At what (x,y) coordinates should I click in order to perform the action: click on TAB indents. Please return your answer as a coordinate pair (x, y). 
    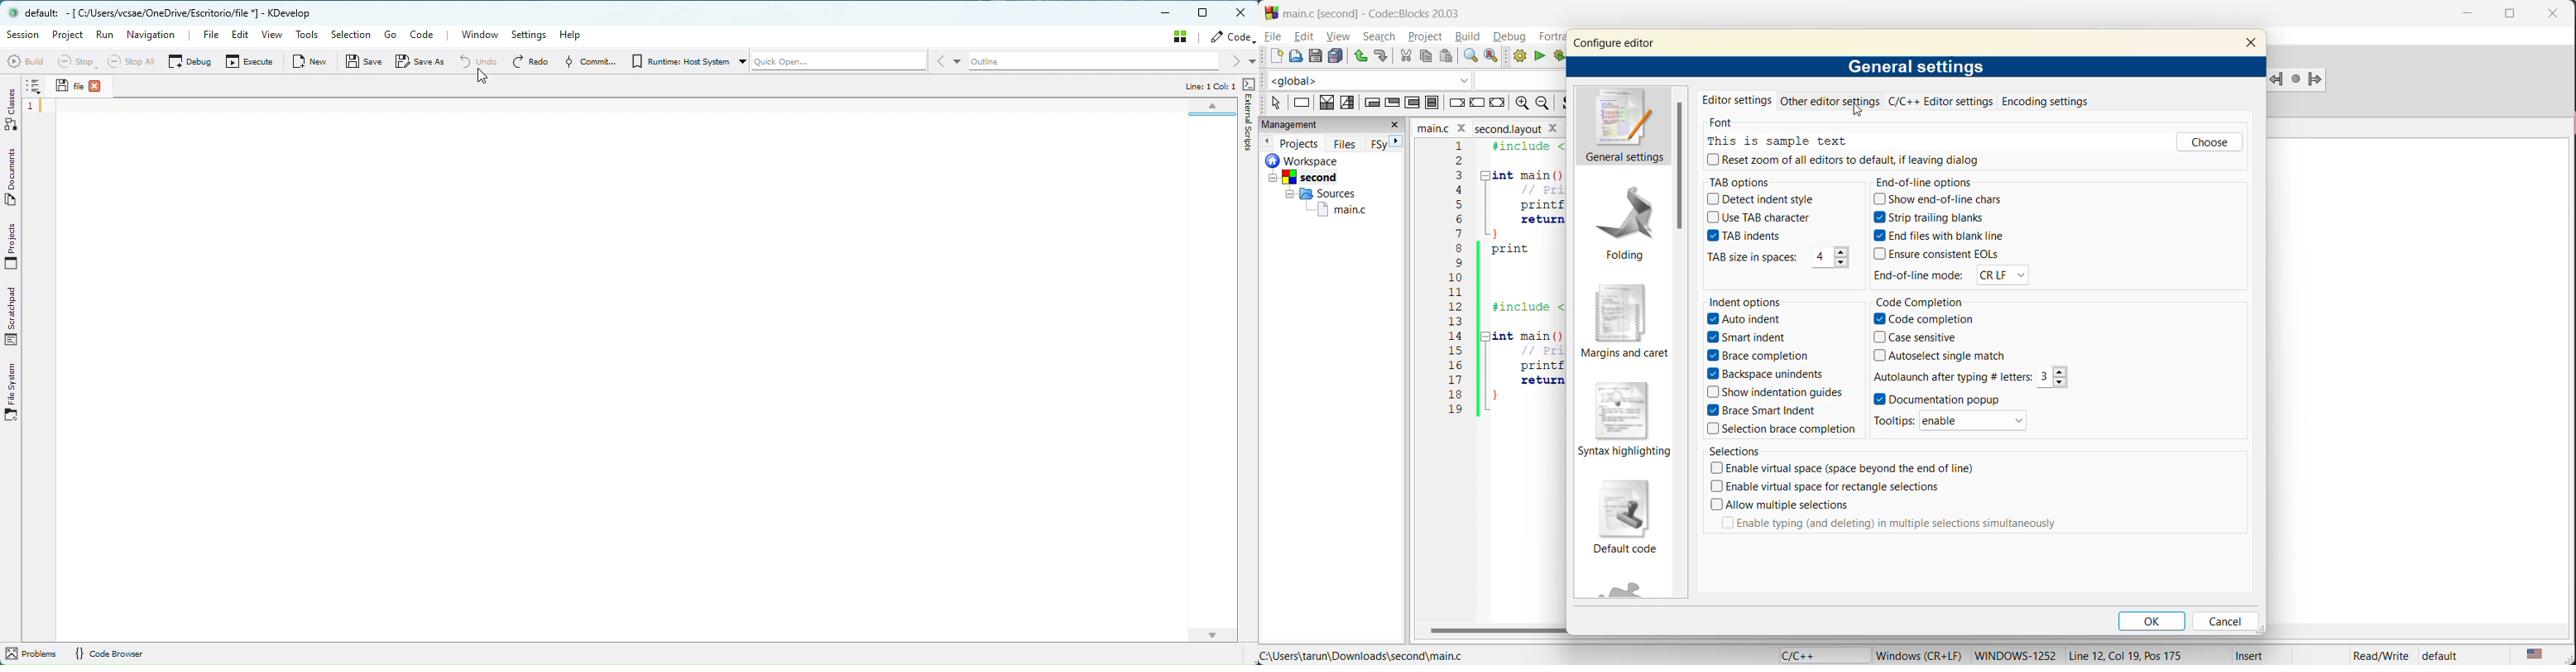
    Looking at the image, I should click on (1740, 235).